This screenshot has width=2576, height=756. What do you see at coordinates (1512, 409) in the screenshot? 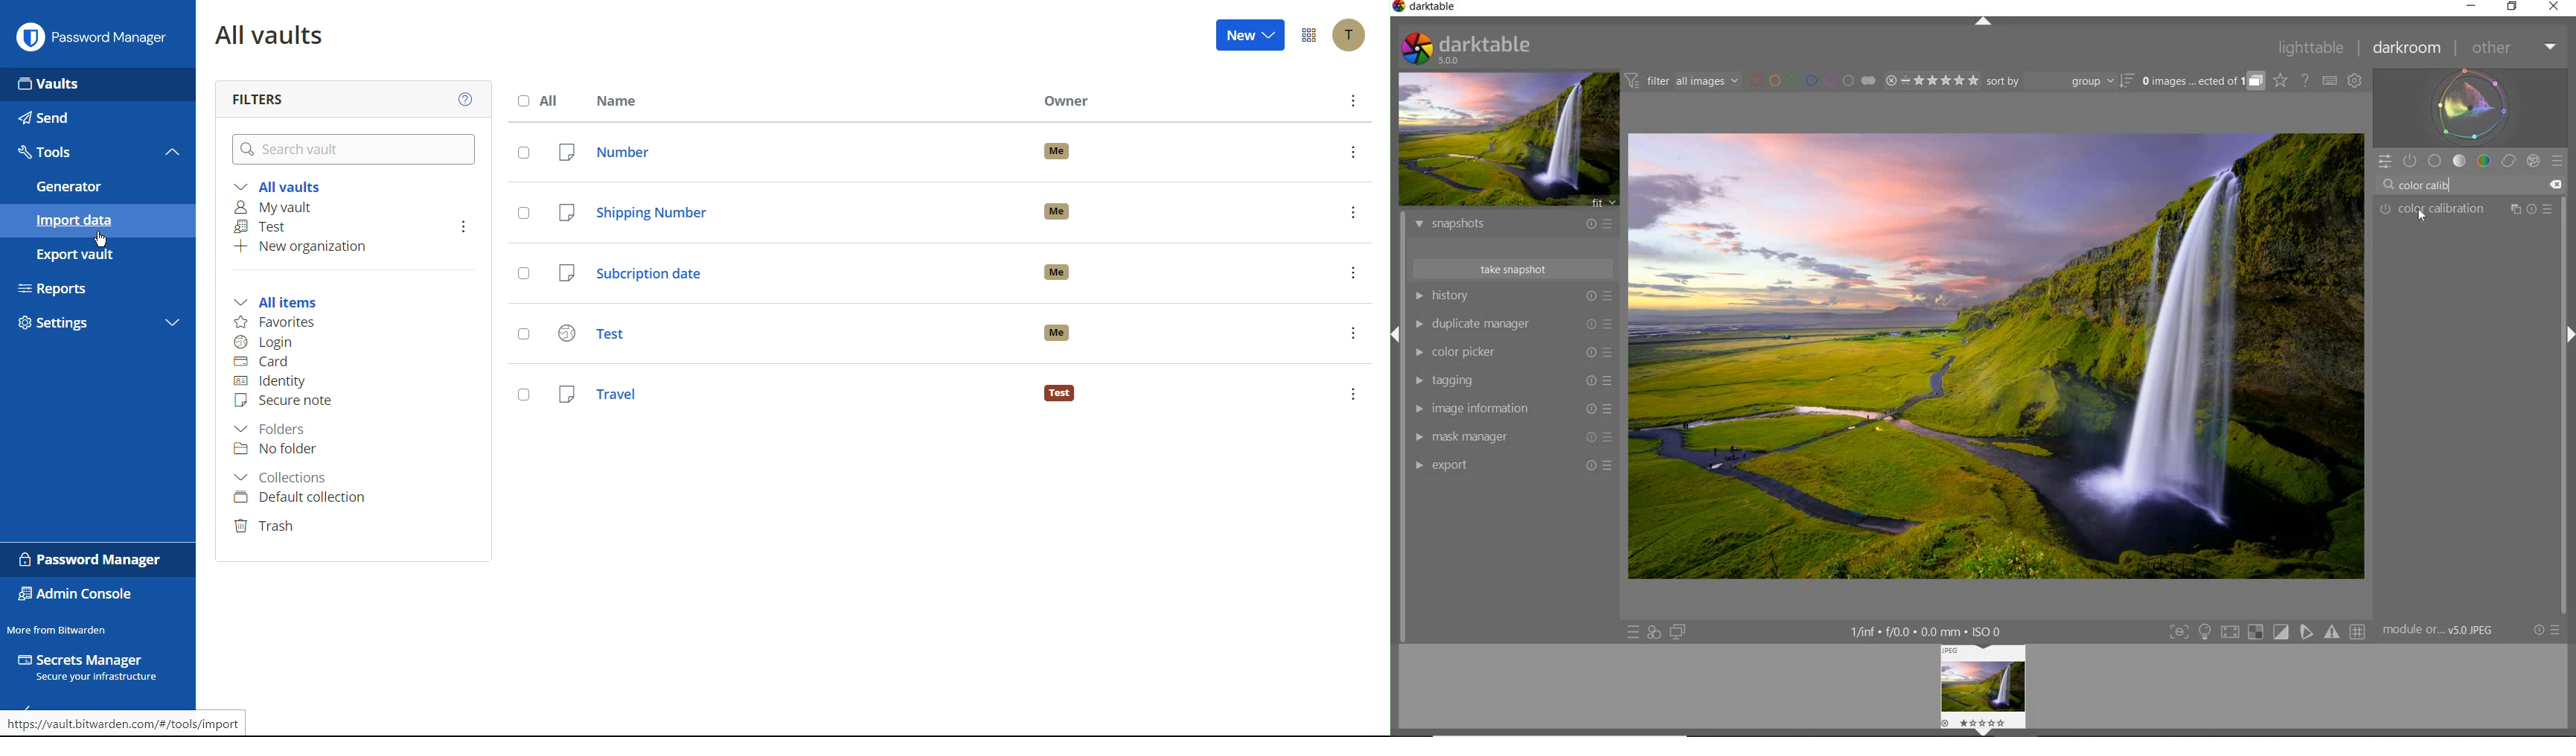
I see `image information` at bounding box center [1512, 409].